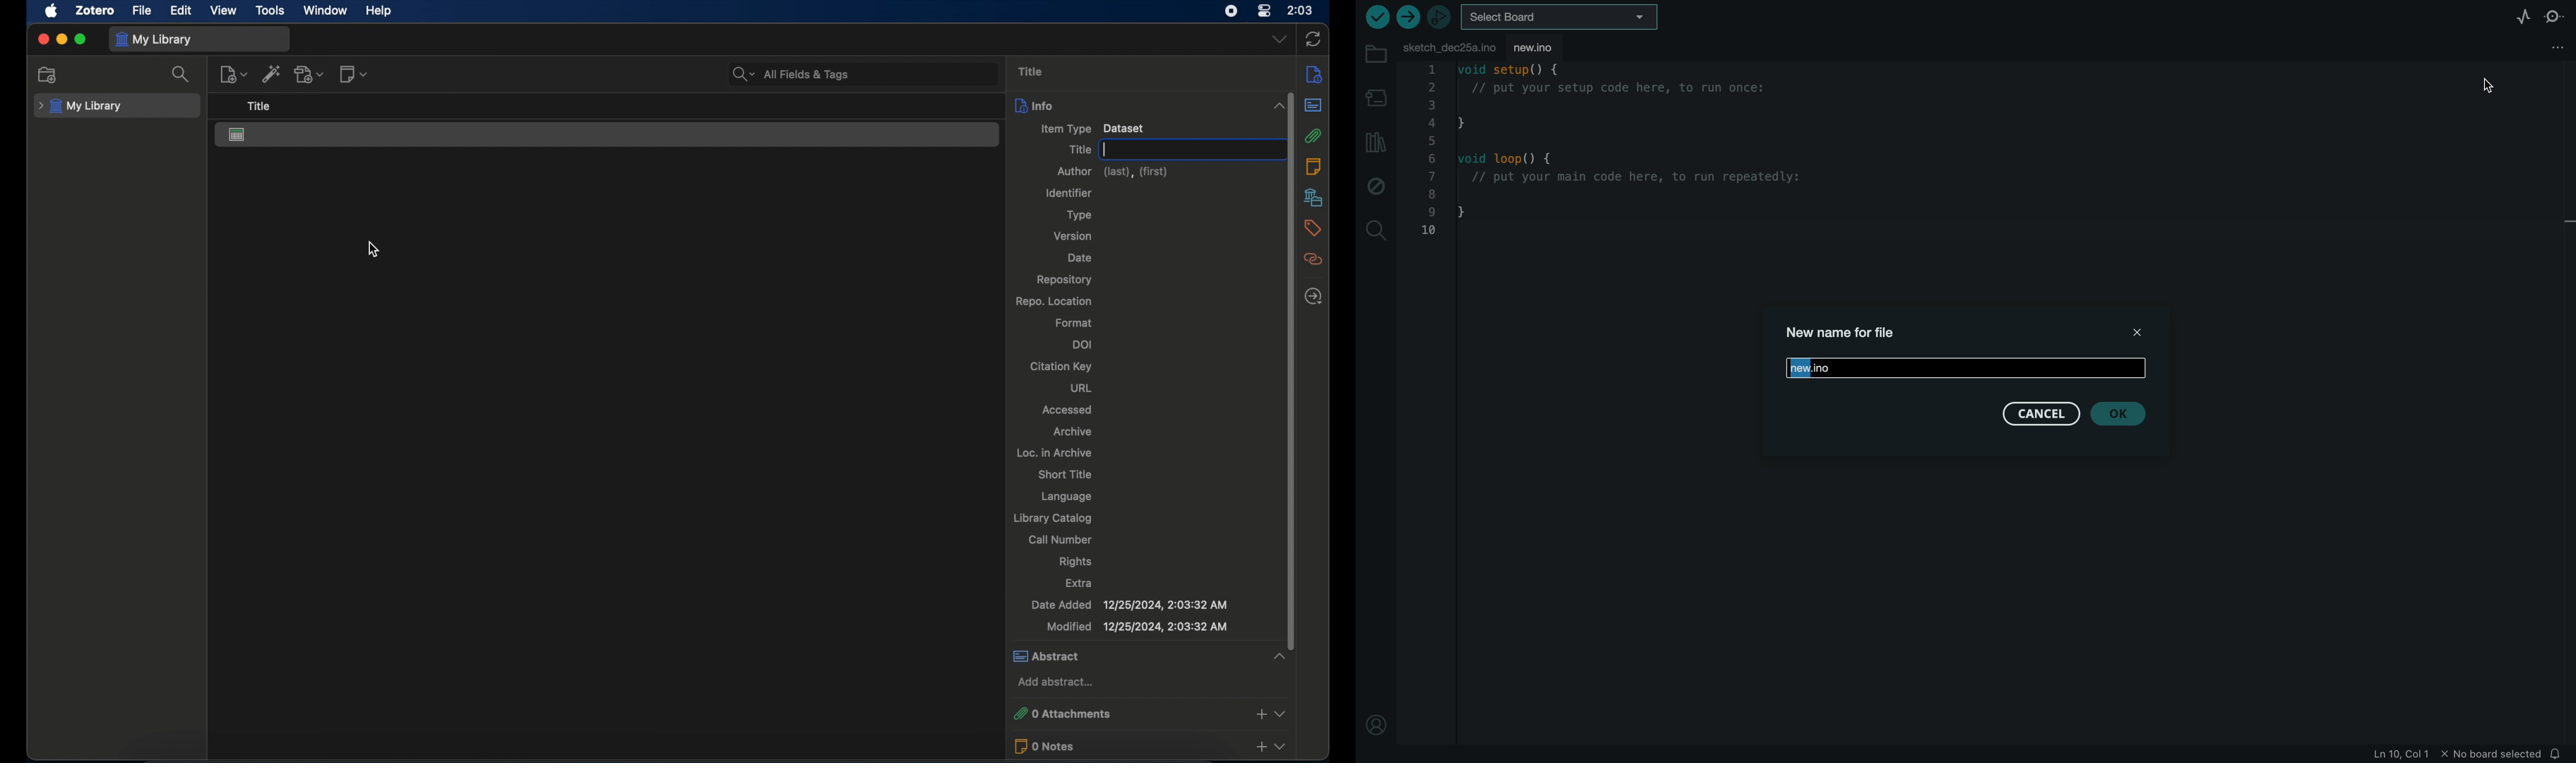 The height and width of the screenshot is (784, 2576). Describe the element at coordinates (1073, 323) in the screenshot. I see `format` at that location.